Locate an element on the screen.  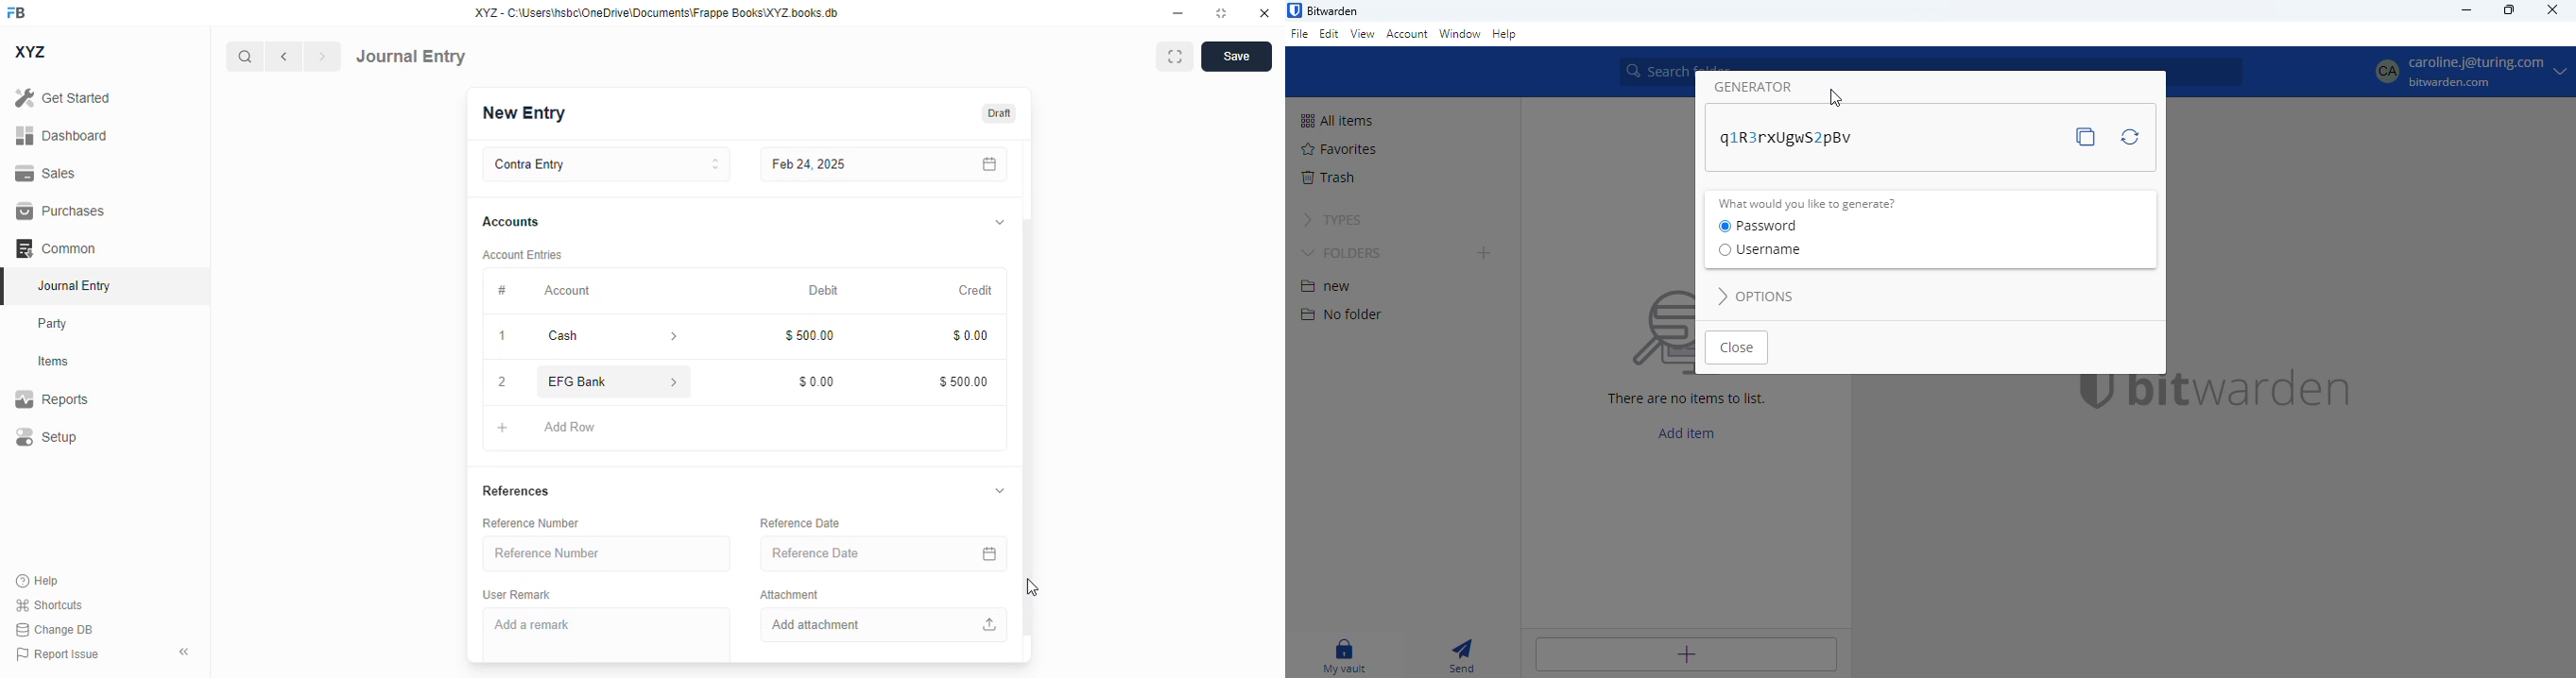
close is located at coordinates (1265, 13).